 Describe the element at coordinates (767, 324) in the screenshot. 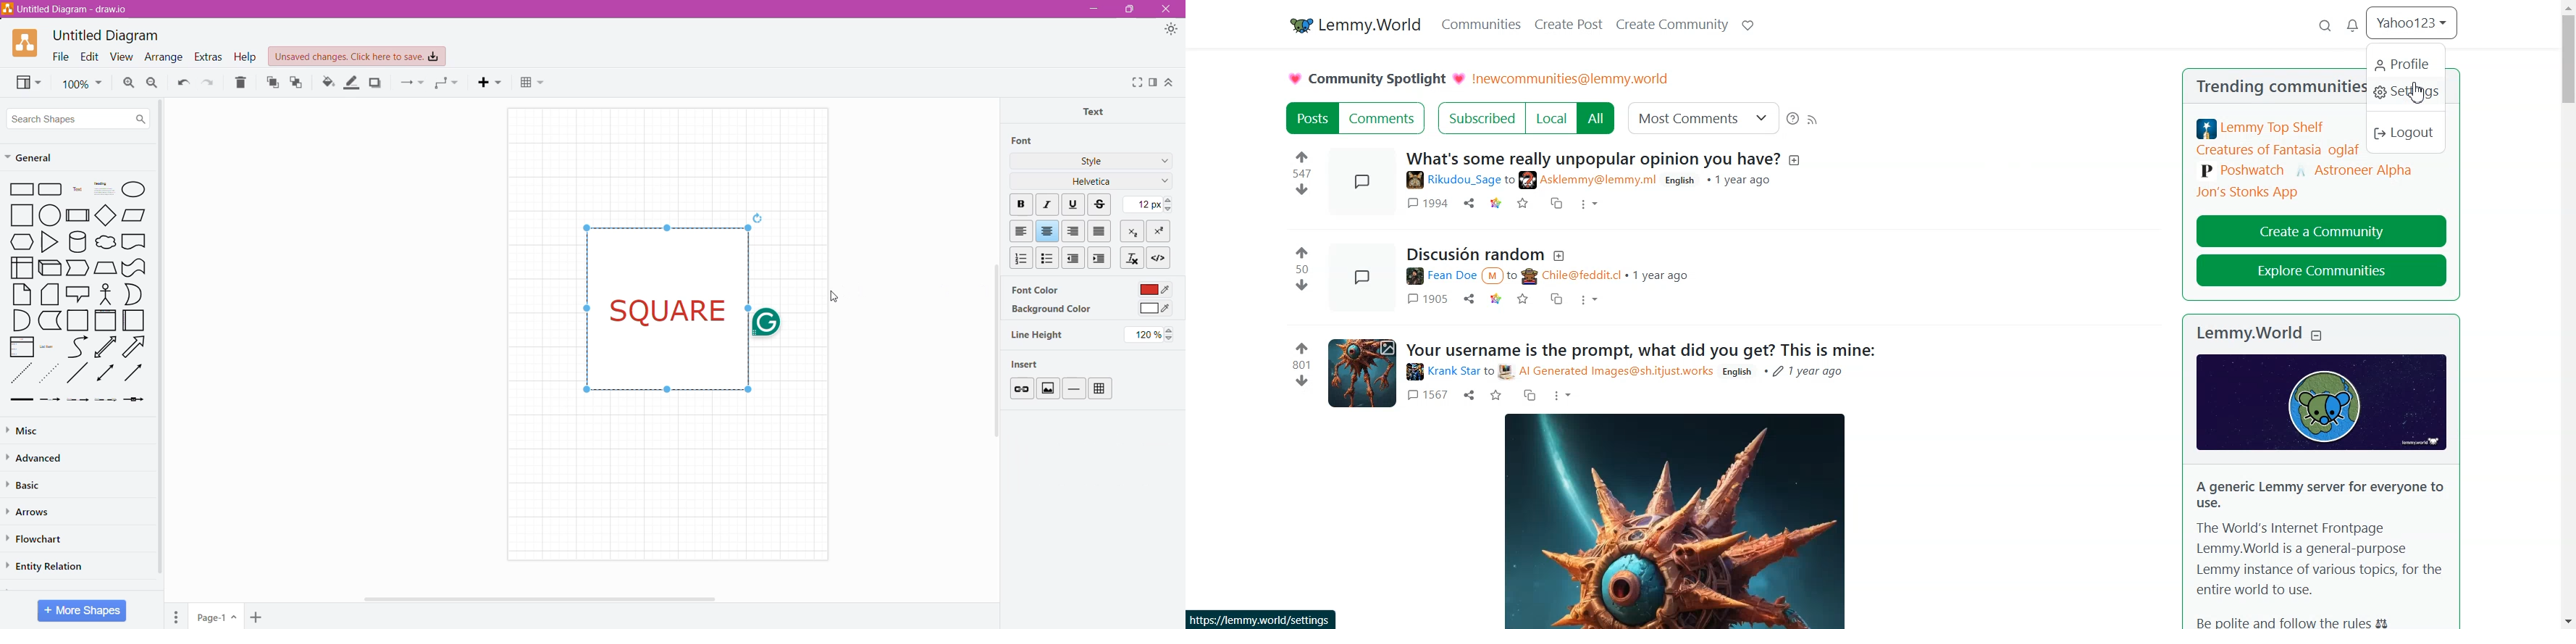

I see `grammarly logo` at that location.